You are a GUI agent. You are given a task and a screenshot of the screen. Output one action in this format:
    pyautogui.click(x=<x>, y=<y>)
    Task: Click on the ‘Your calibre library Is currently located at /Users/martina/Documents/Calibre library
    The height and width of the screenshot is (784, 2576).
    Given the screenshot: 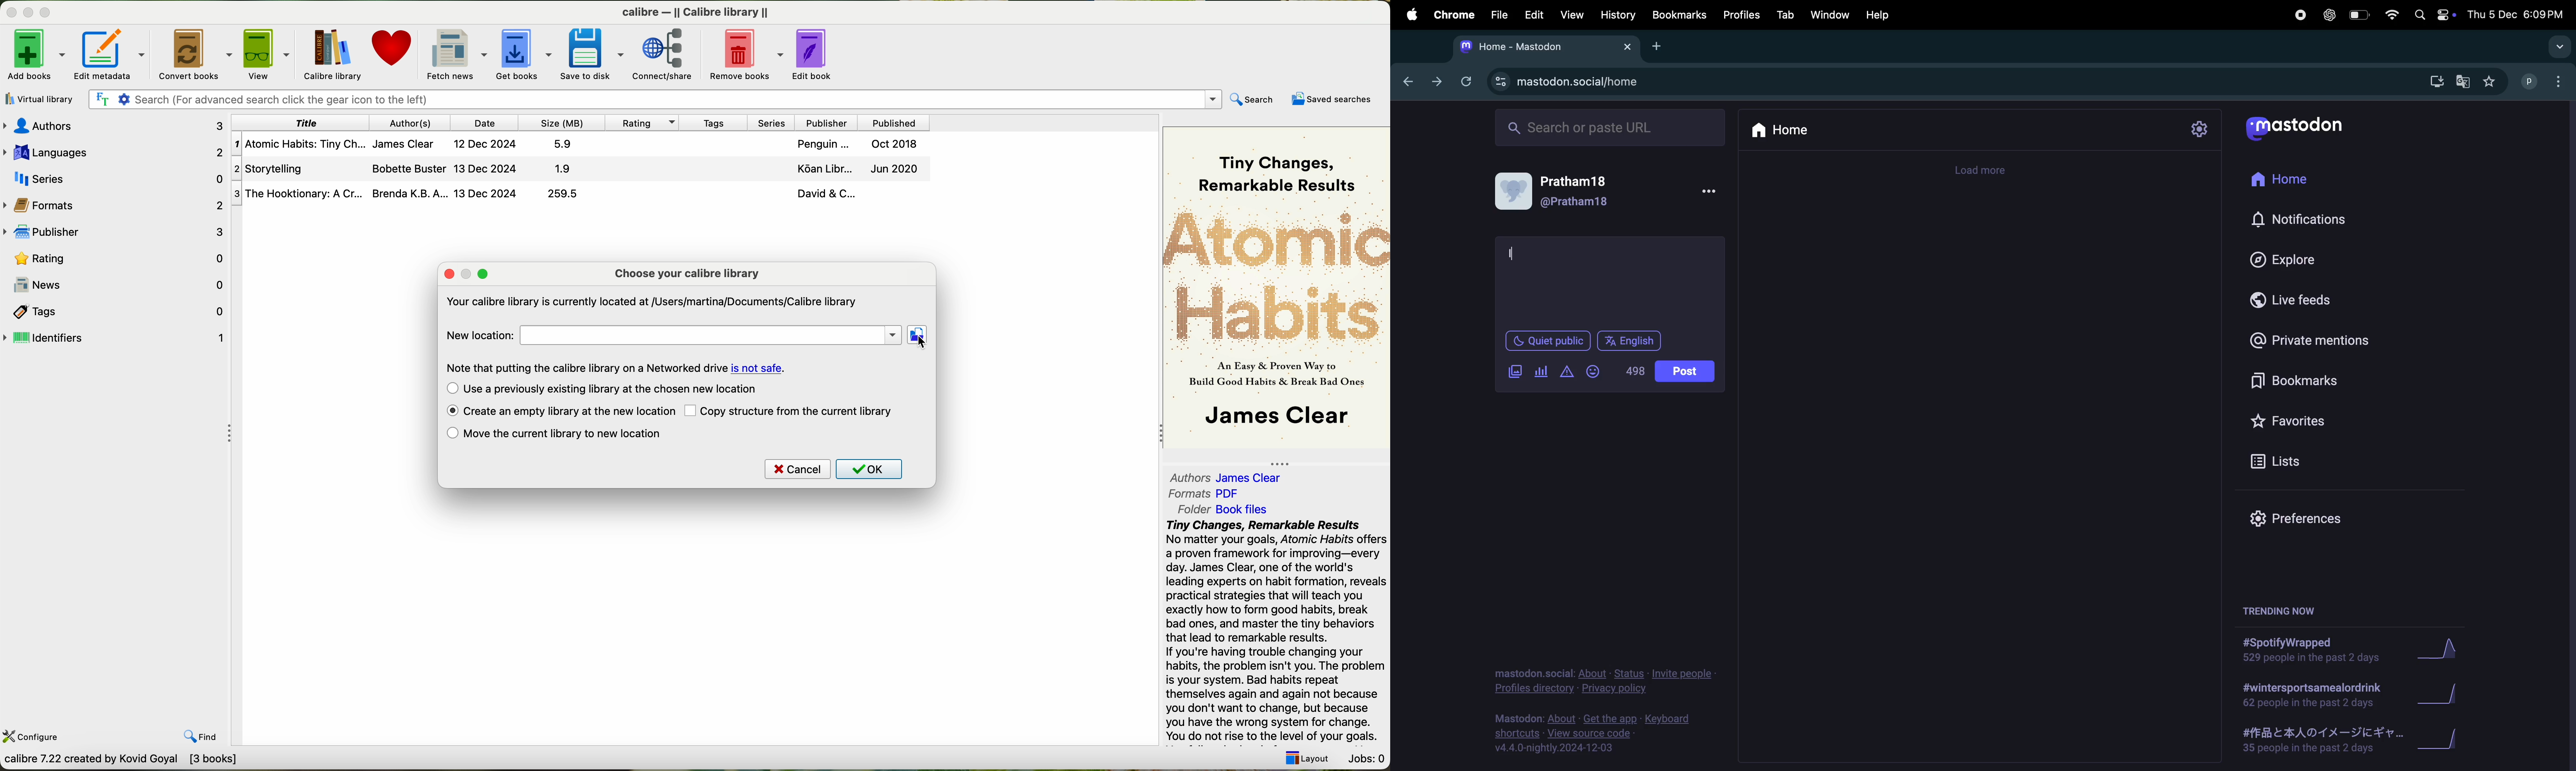 What is the action you would take?
    pyautogui.click(x=650, y=304)
    